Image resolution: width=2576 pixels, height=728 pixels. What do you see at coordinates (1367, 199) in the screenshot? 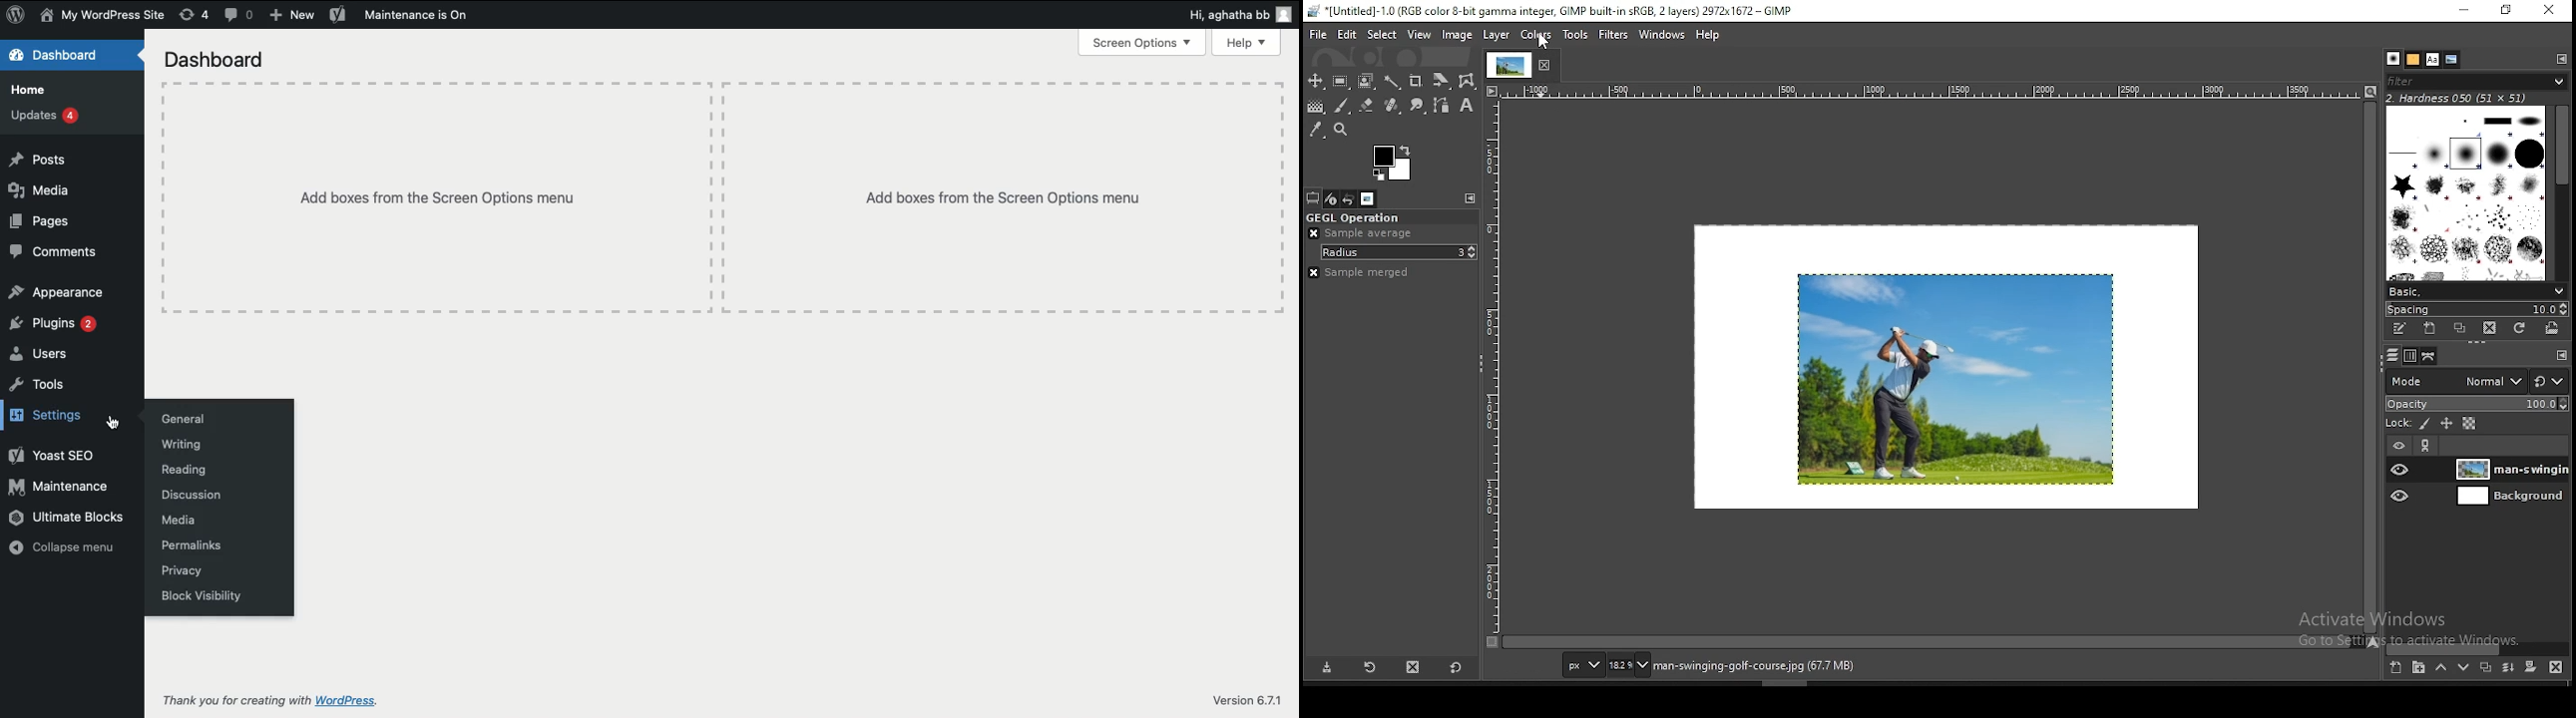
I see `images` at bounding box center [1367, 199].